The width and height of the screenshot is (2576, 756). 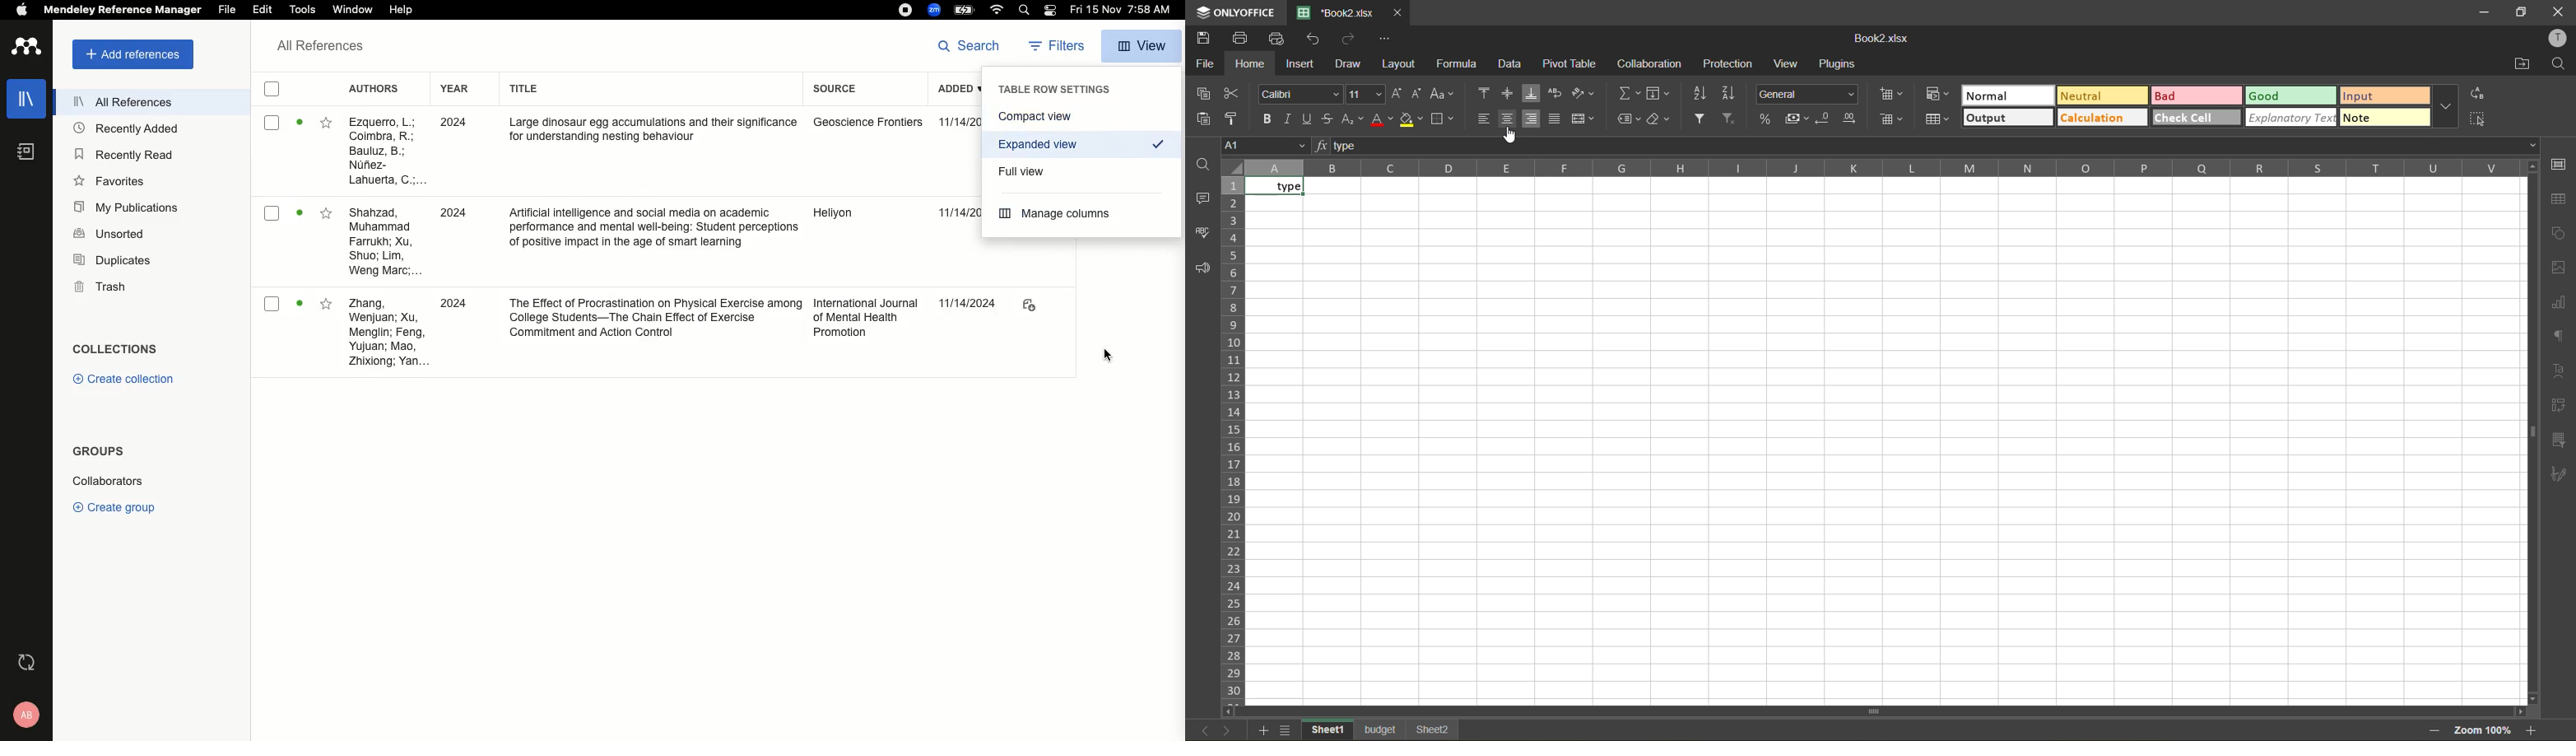 I want to click on copy style, so click(x=1236, y=118).